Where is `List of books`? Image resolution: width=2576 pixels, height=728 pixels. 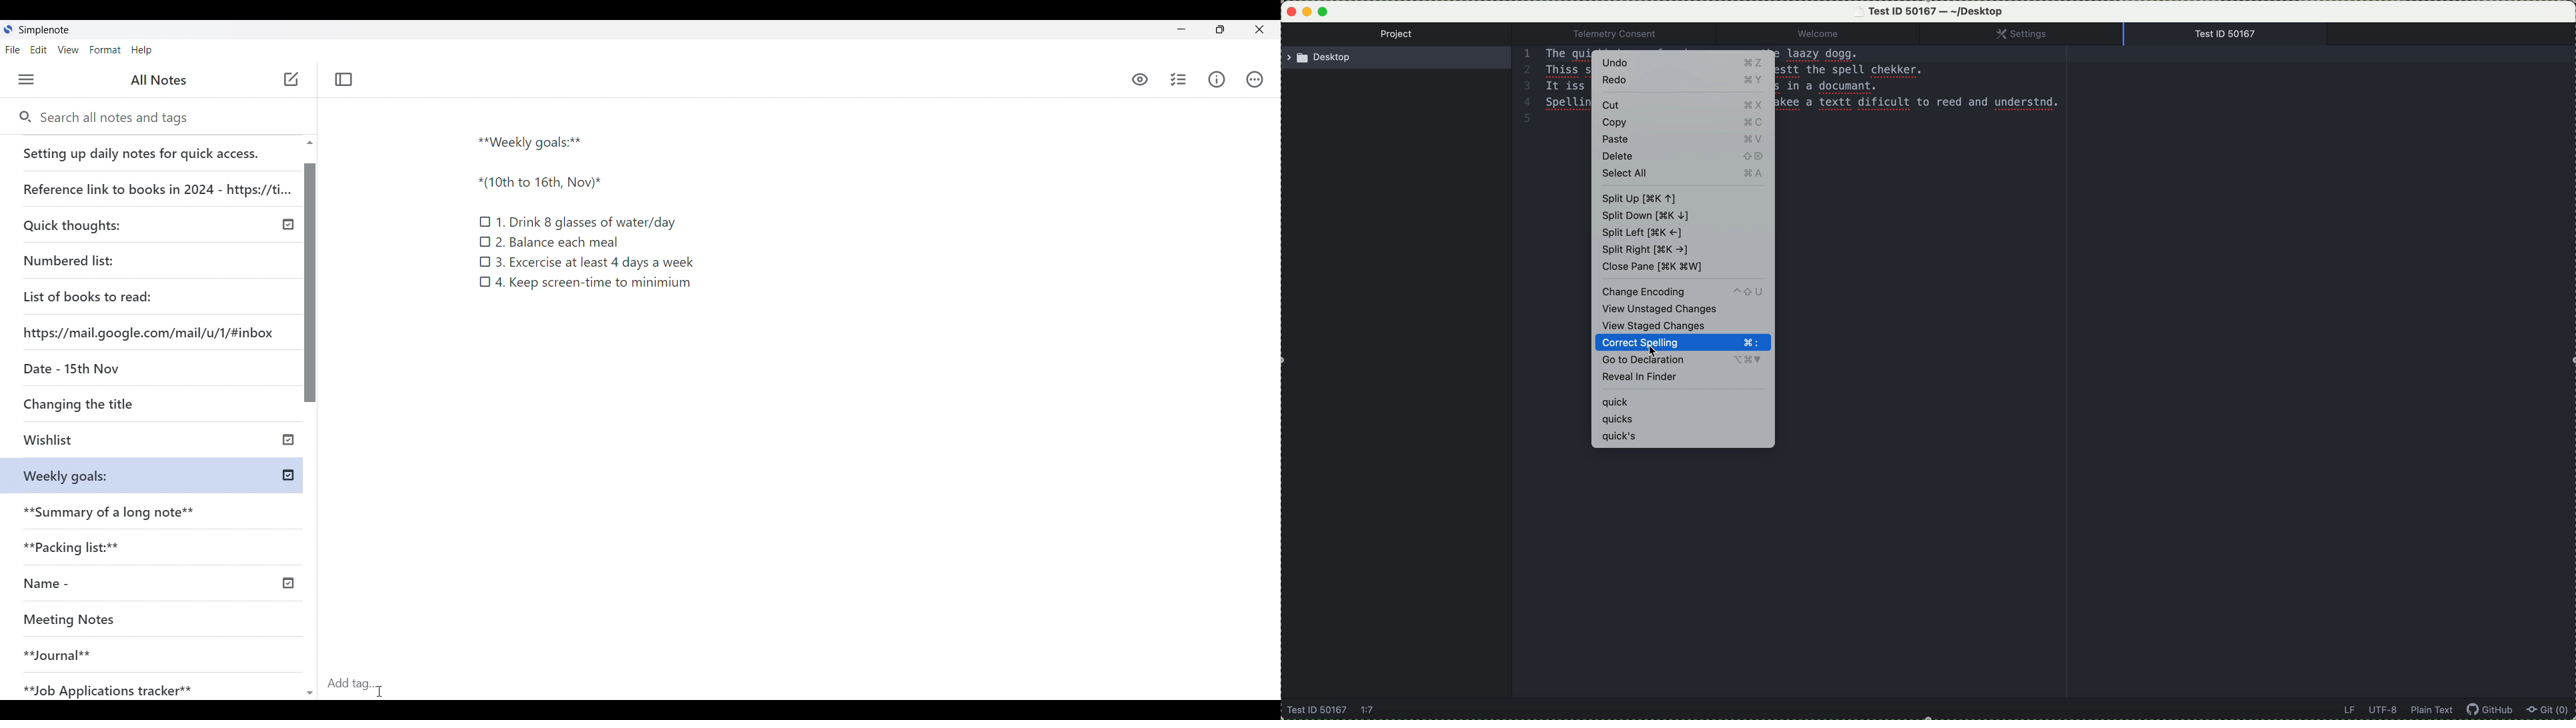 List of books is located at coordinates (89, 295).